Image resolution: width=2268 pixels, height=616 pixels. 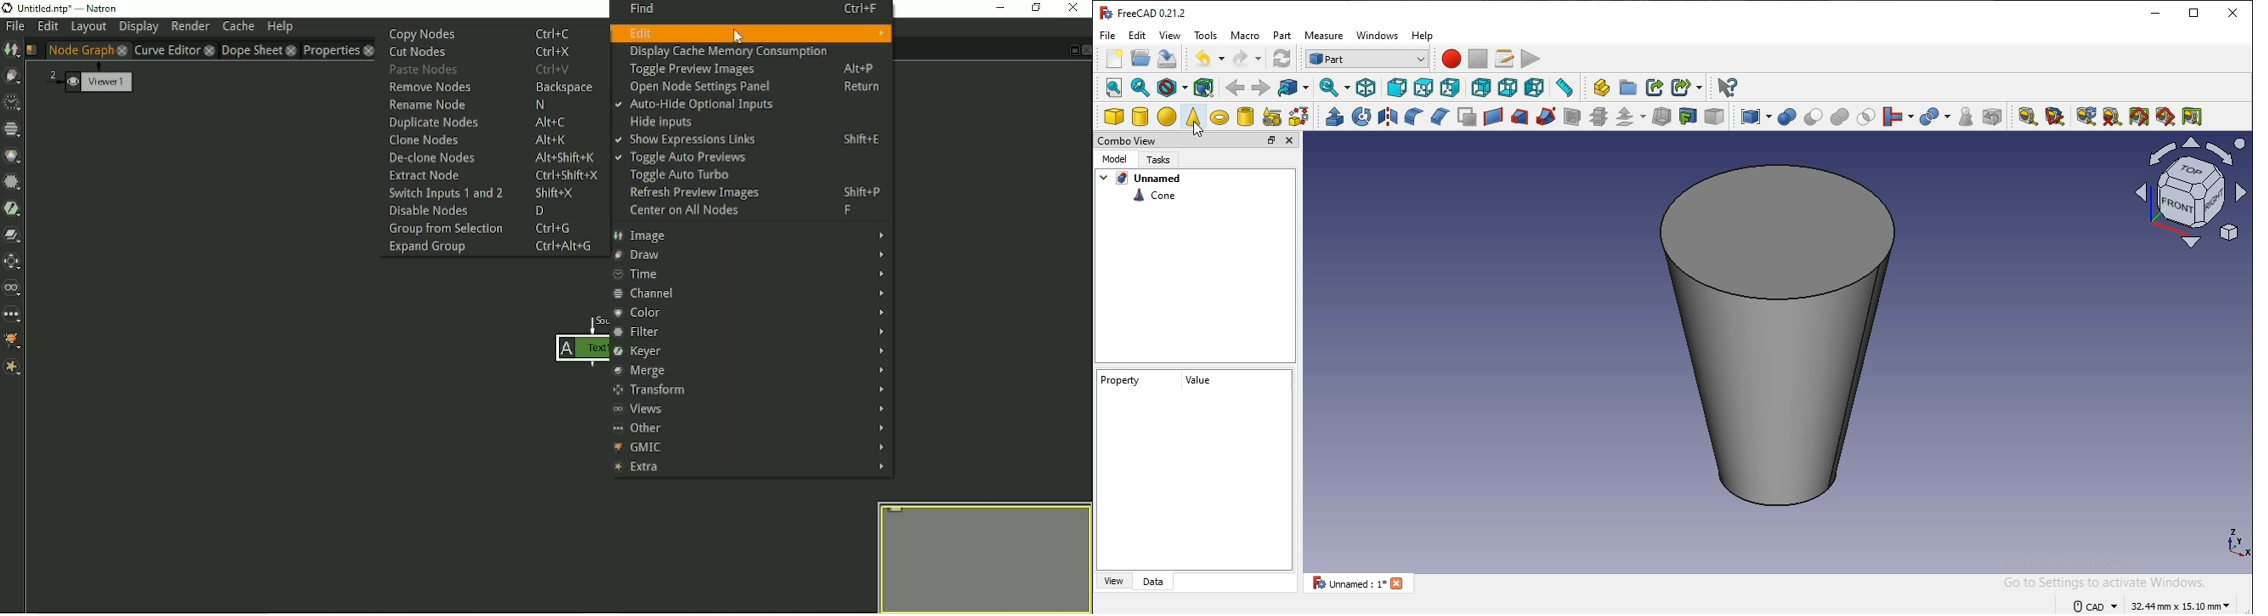 I want to click on sweep, so click(x=1545, y=117).